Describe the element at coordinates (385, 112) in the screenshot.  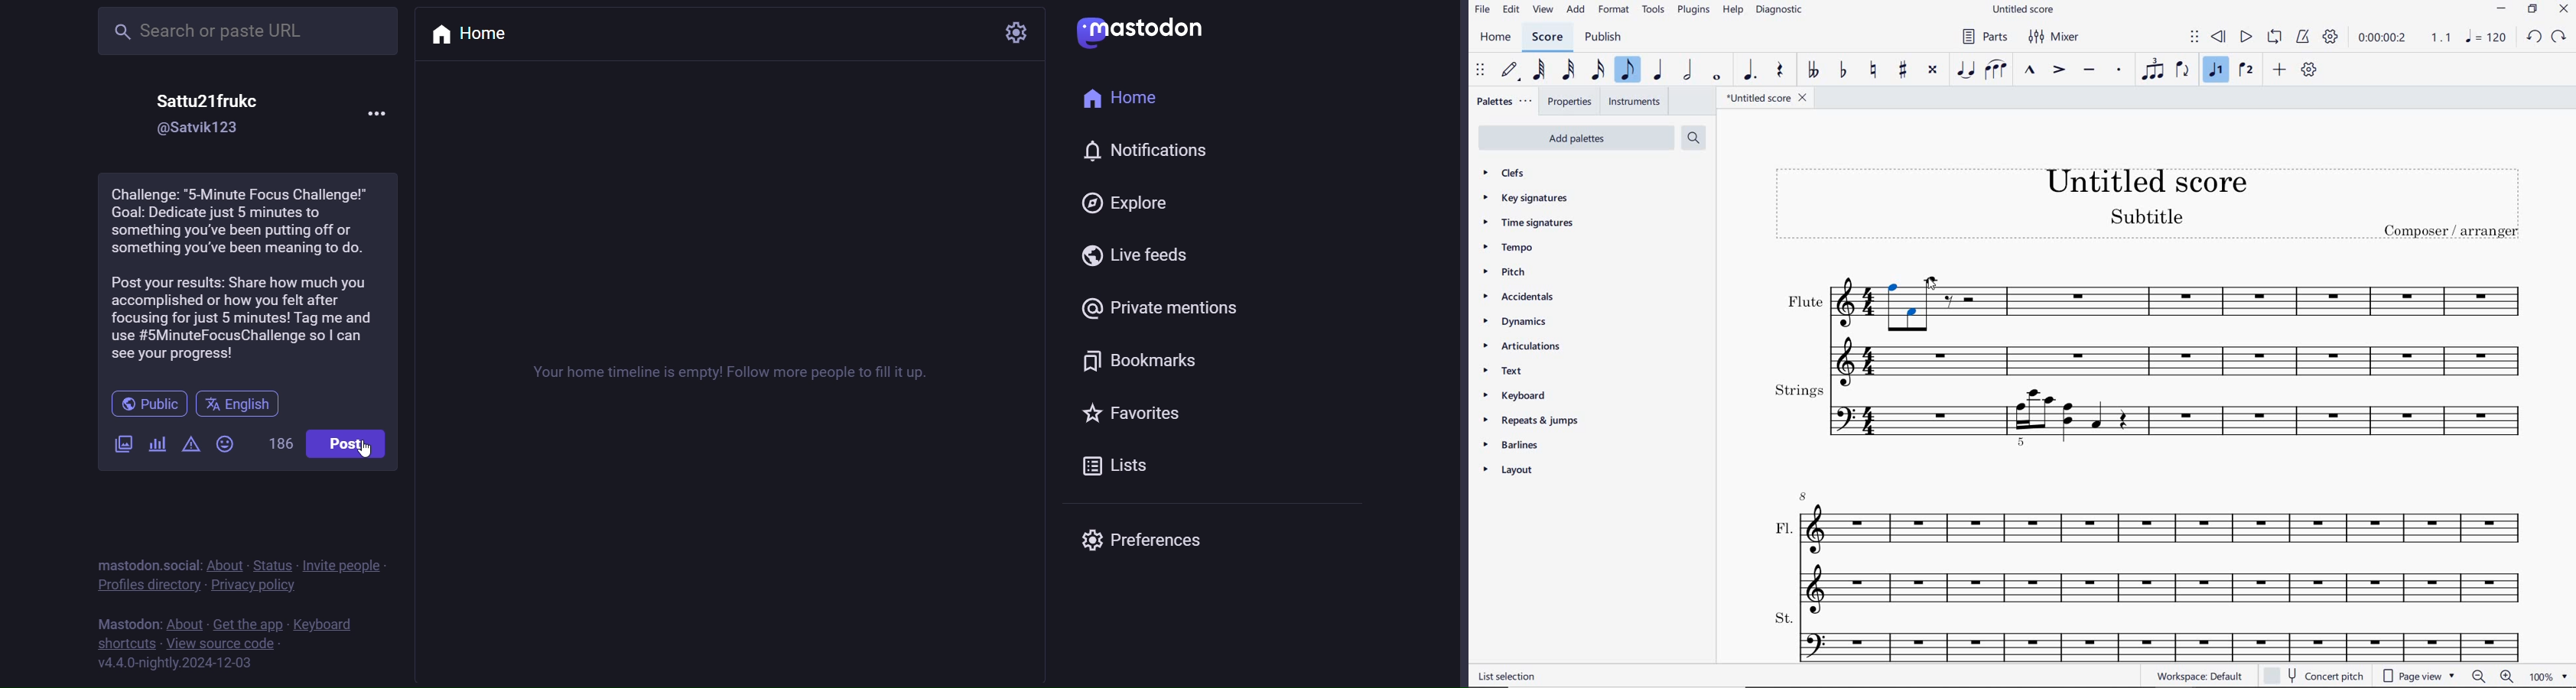
I see `more` at that location.